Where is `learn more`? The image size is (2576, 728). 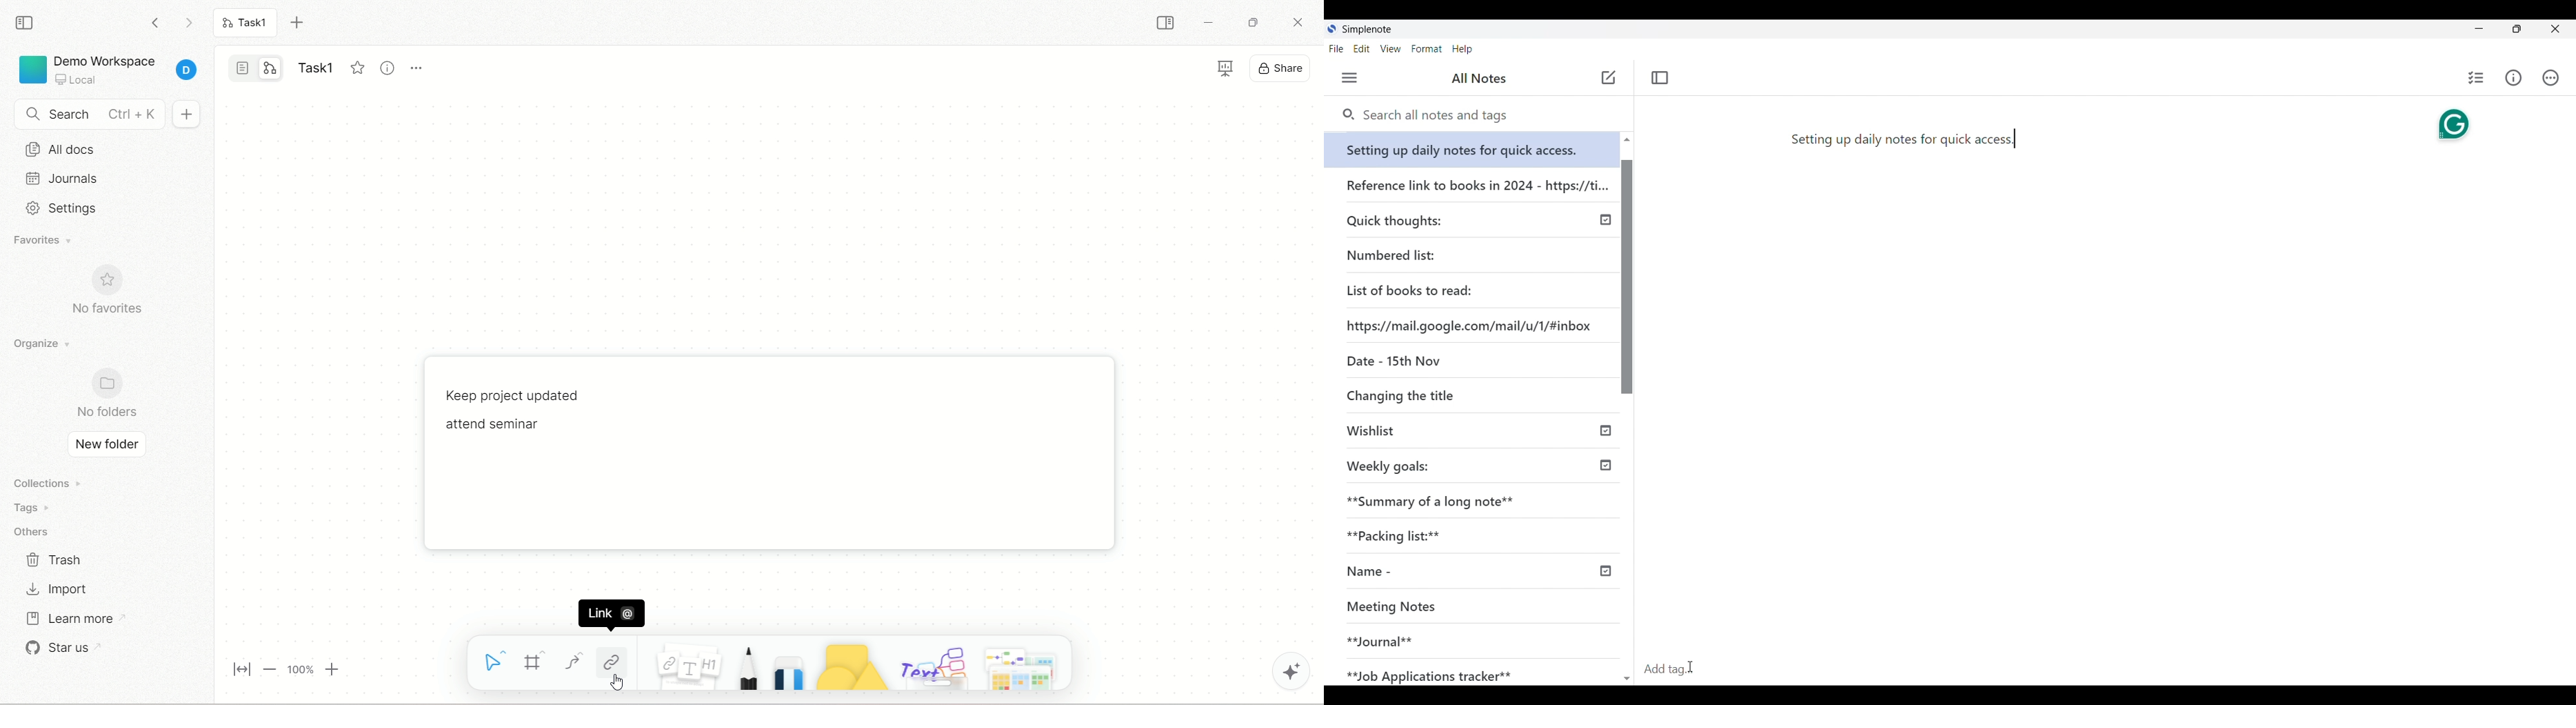
learn more is located at coordinates (85, 618).